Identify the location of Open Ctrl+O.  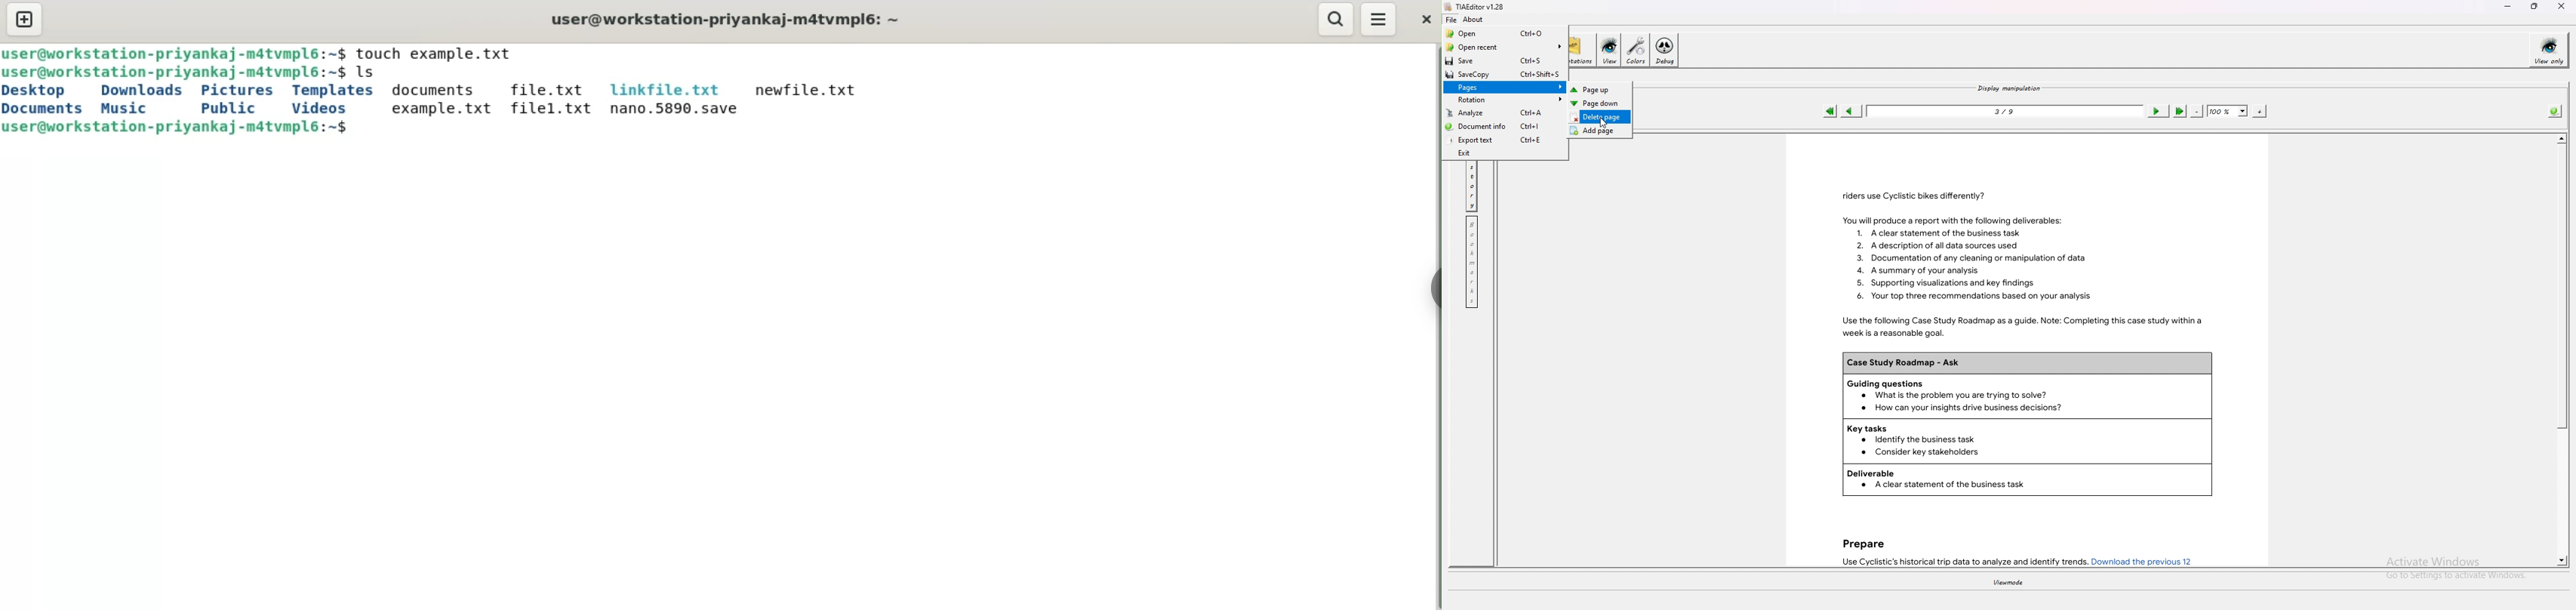
(1504, 33).